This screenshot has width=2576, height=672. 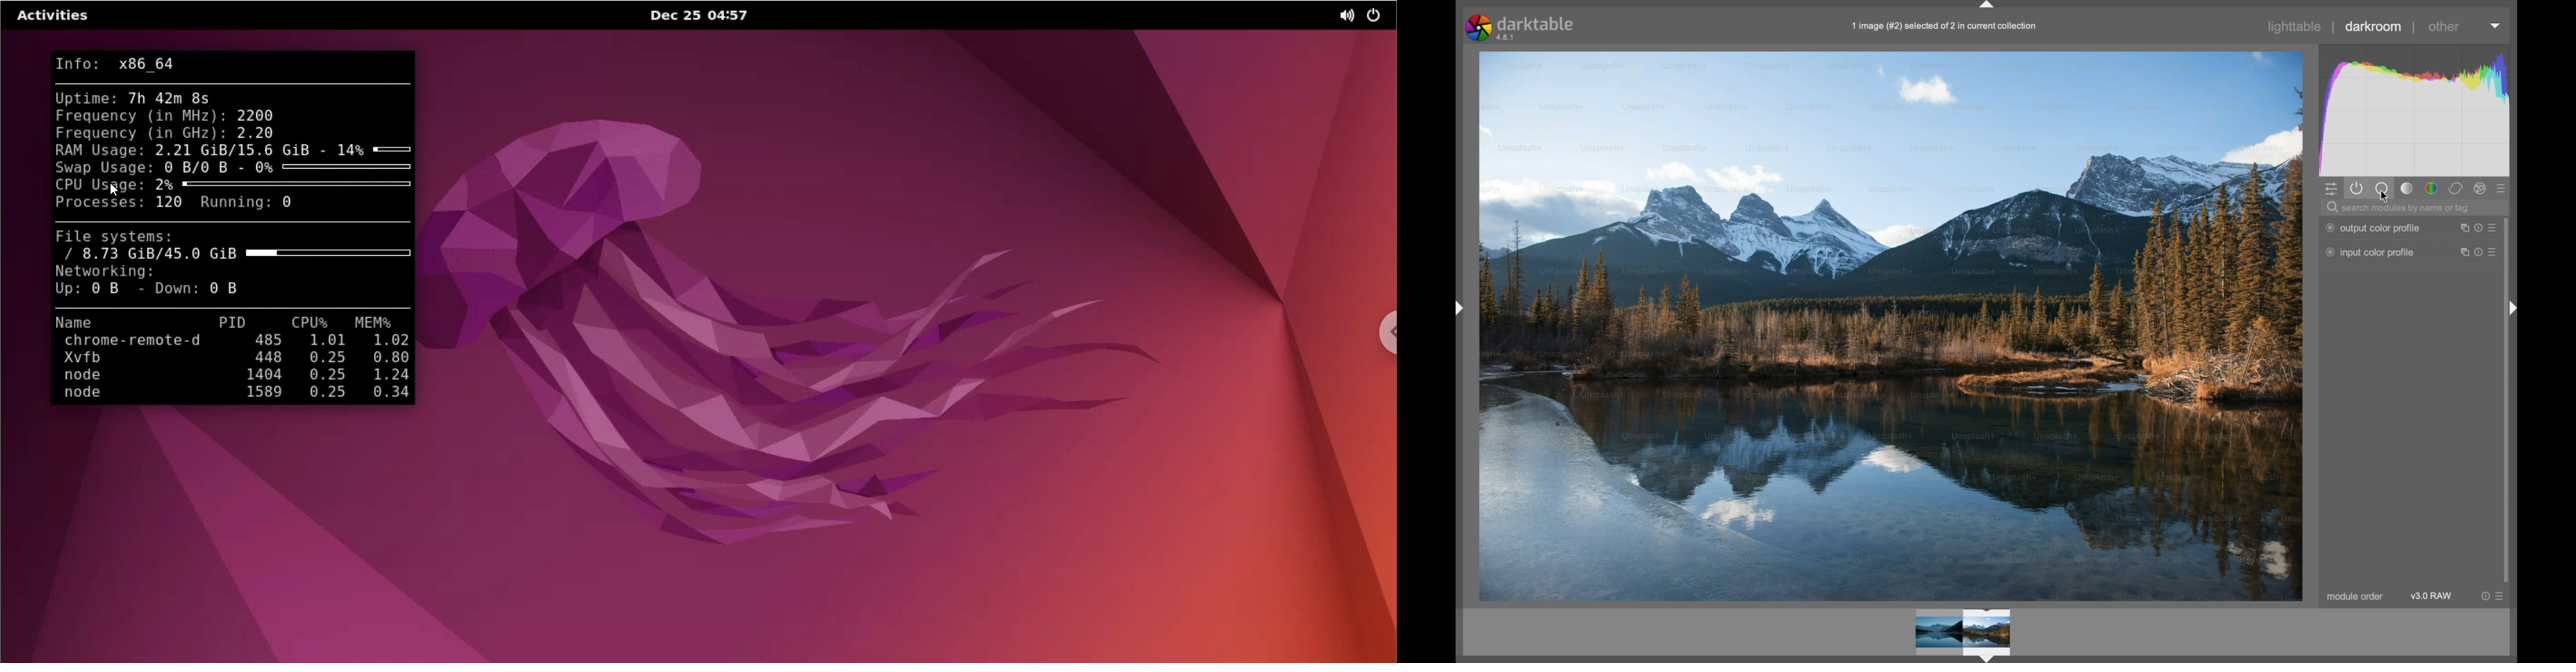 What do you see at coordinates (2456, 188) in the screenshot?
I see `correct` at bounding box center [2456, 188].